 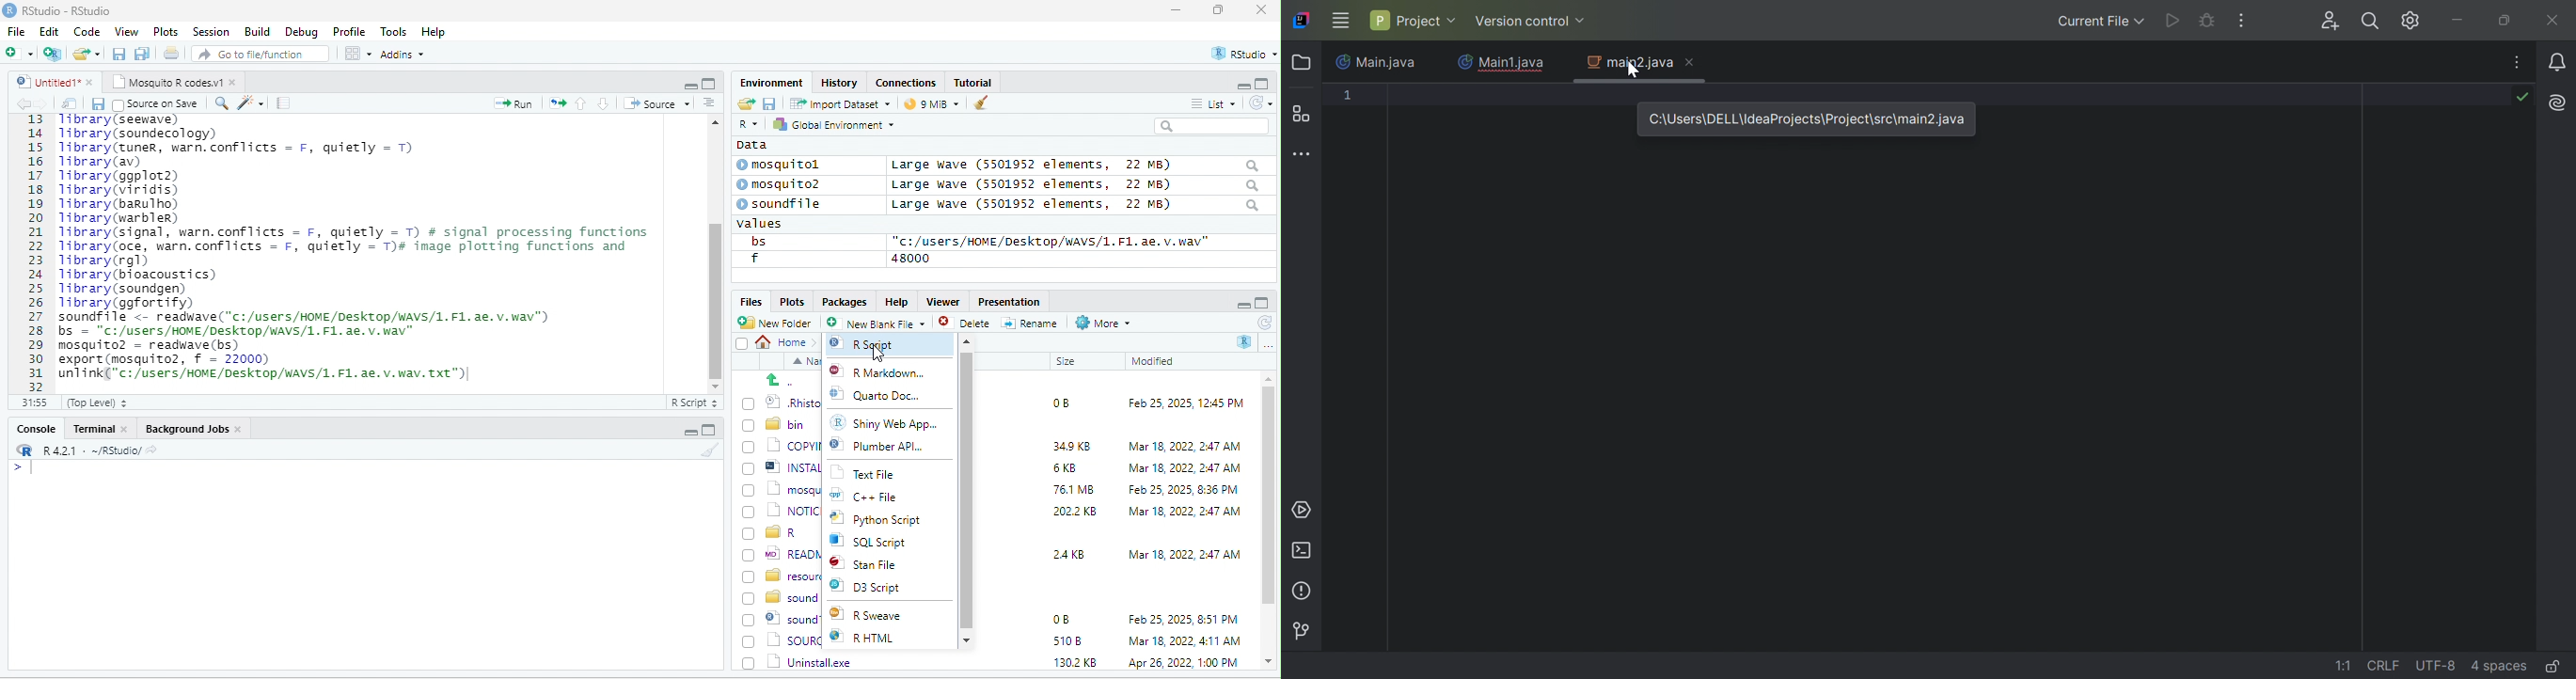 What do you see at coordinates (82, 452) in the screenshot?
I see `RR R421 - ~/RStudio/` at bounding box center [82, 452].